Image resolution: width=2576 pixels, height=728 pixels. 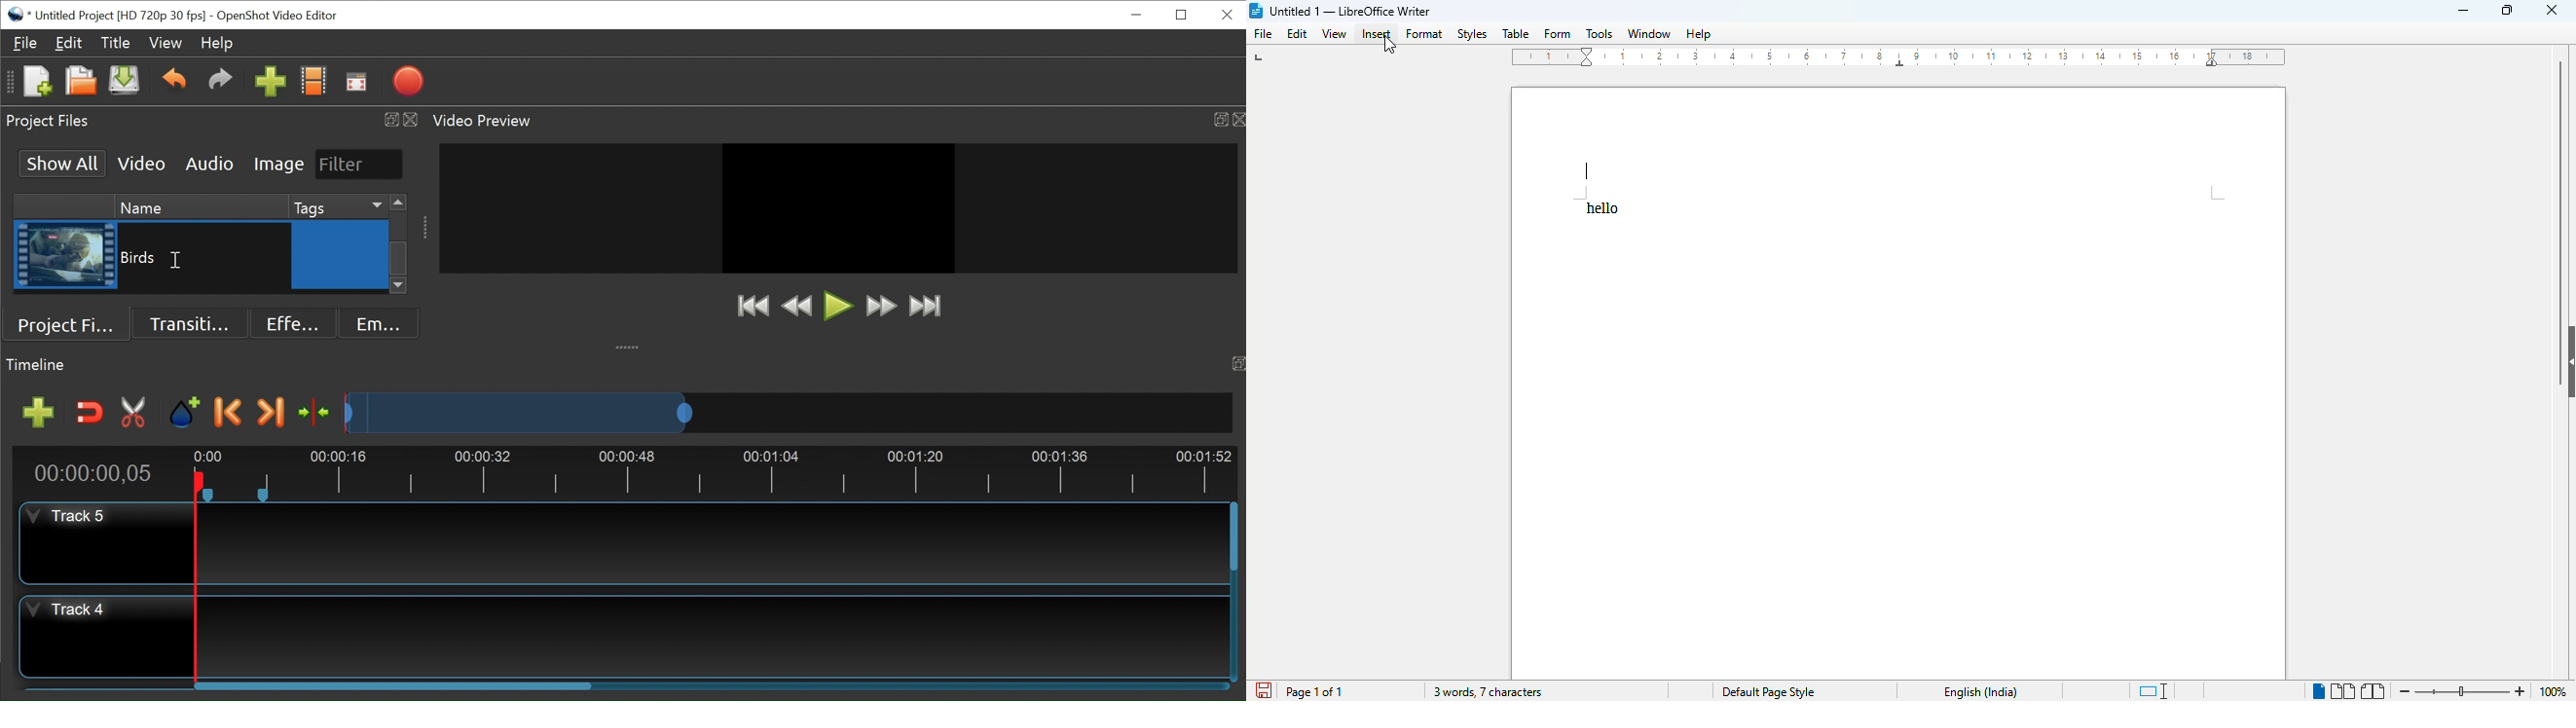 I want to click on cursor, so click(x=1389, y=47).